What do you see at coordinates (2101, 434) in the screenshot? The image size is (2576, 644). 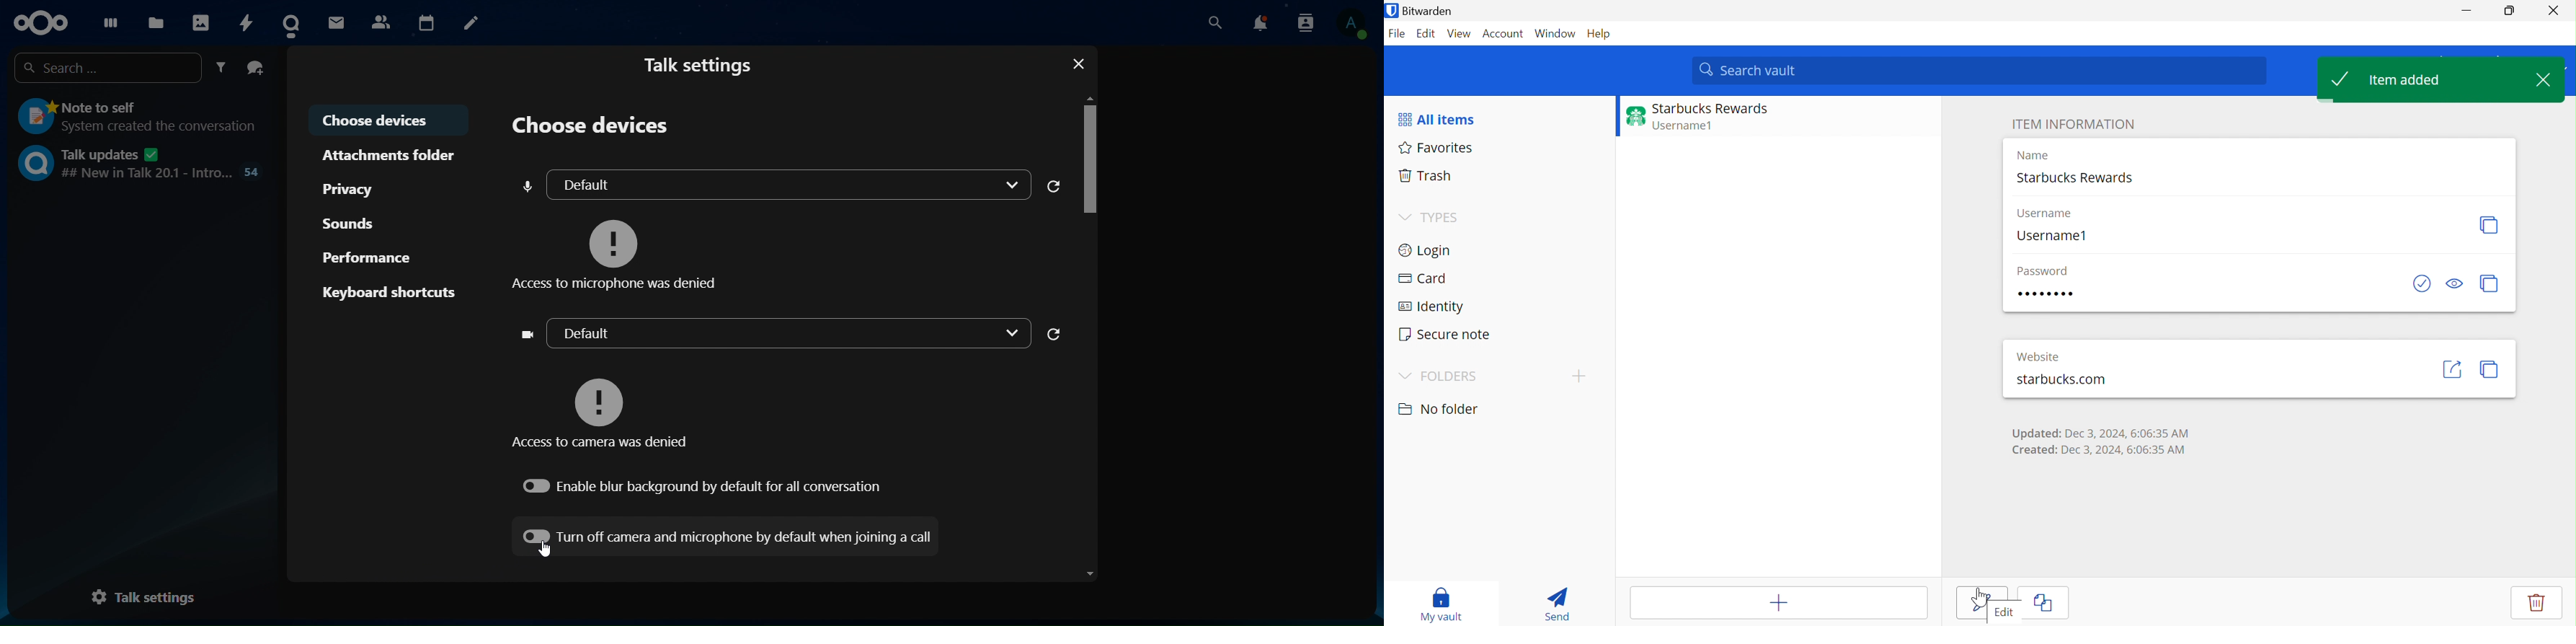 I see `Updated: Dec 3, 2024, 6:06:35 AM` at bounding box center [2101, 434].